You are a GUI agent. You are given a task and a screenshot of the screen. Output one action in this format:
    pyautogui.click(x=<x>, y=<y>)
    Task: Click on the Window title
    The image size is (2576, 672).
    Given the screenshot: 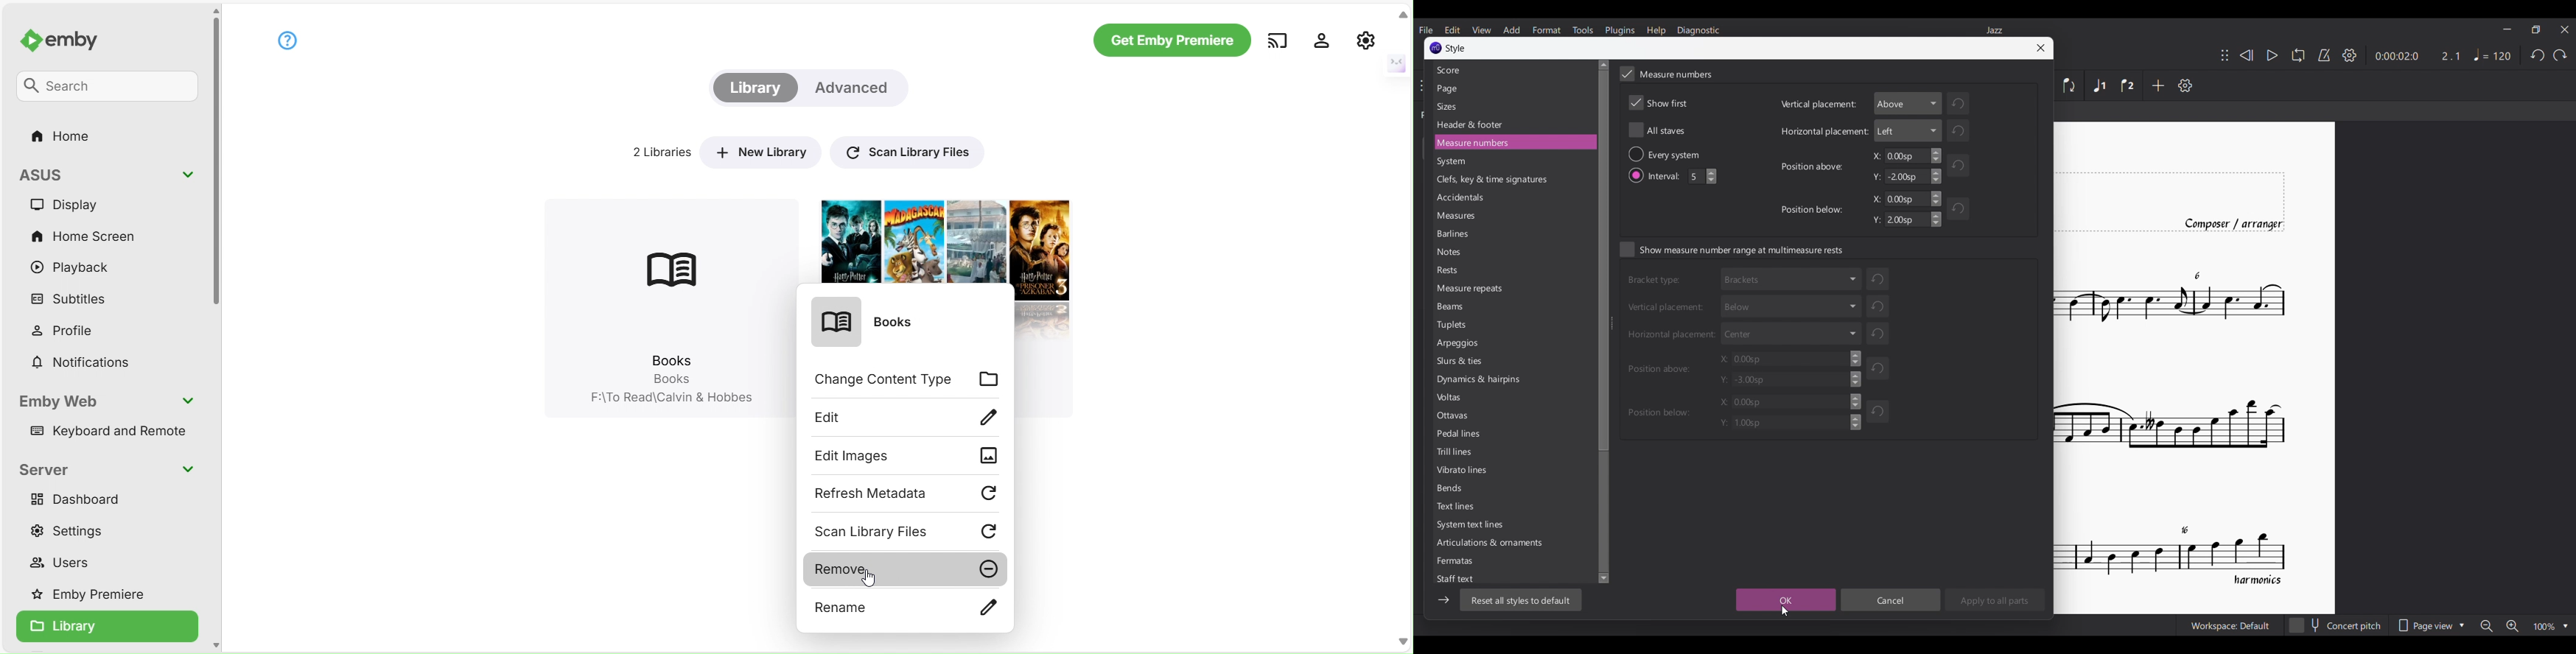 What is the action you would take?
    pyautogui.click(x=1456, y=49)
    